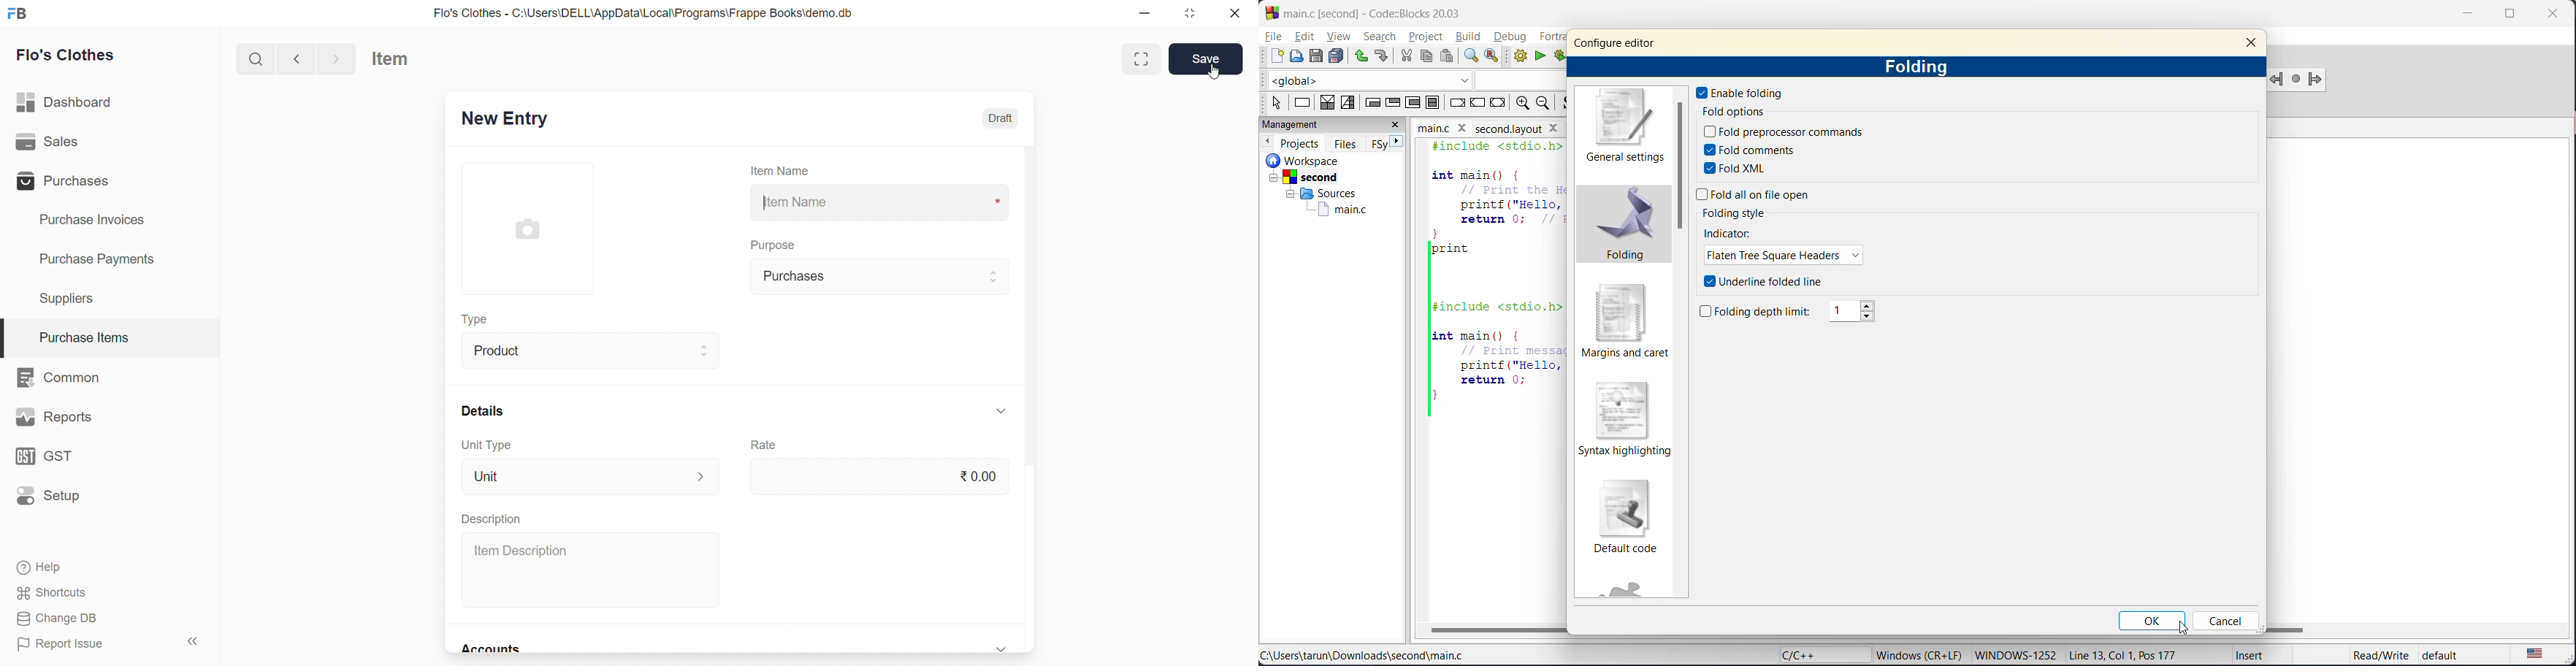  Describe the element at coordinates (514, 120) in the screenshot. I see `New Entry` at that location.